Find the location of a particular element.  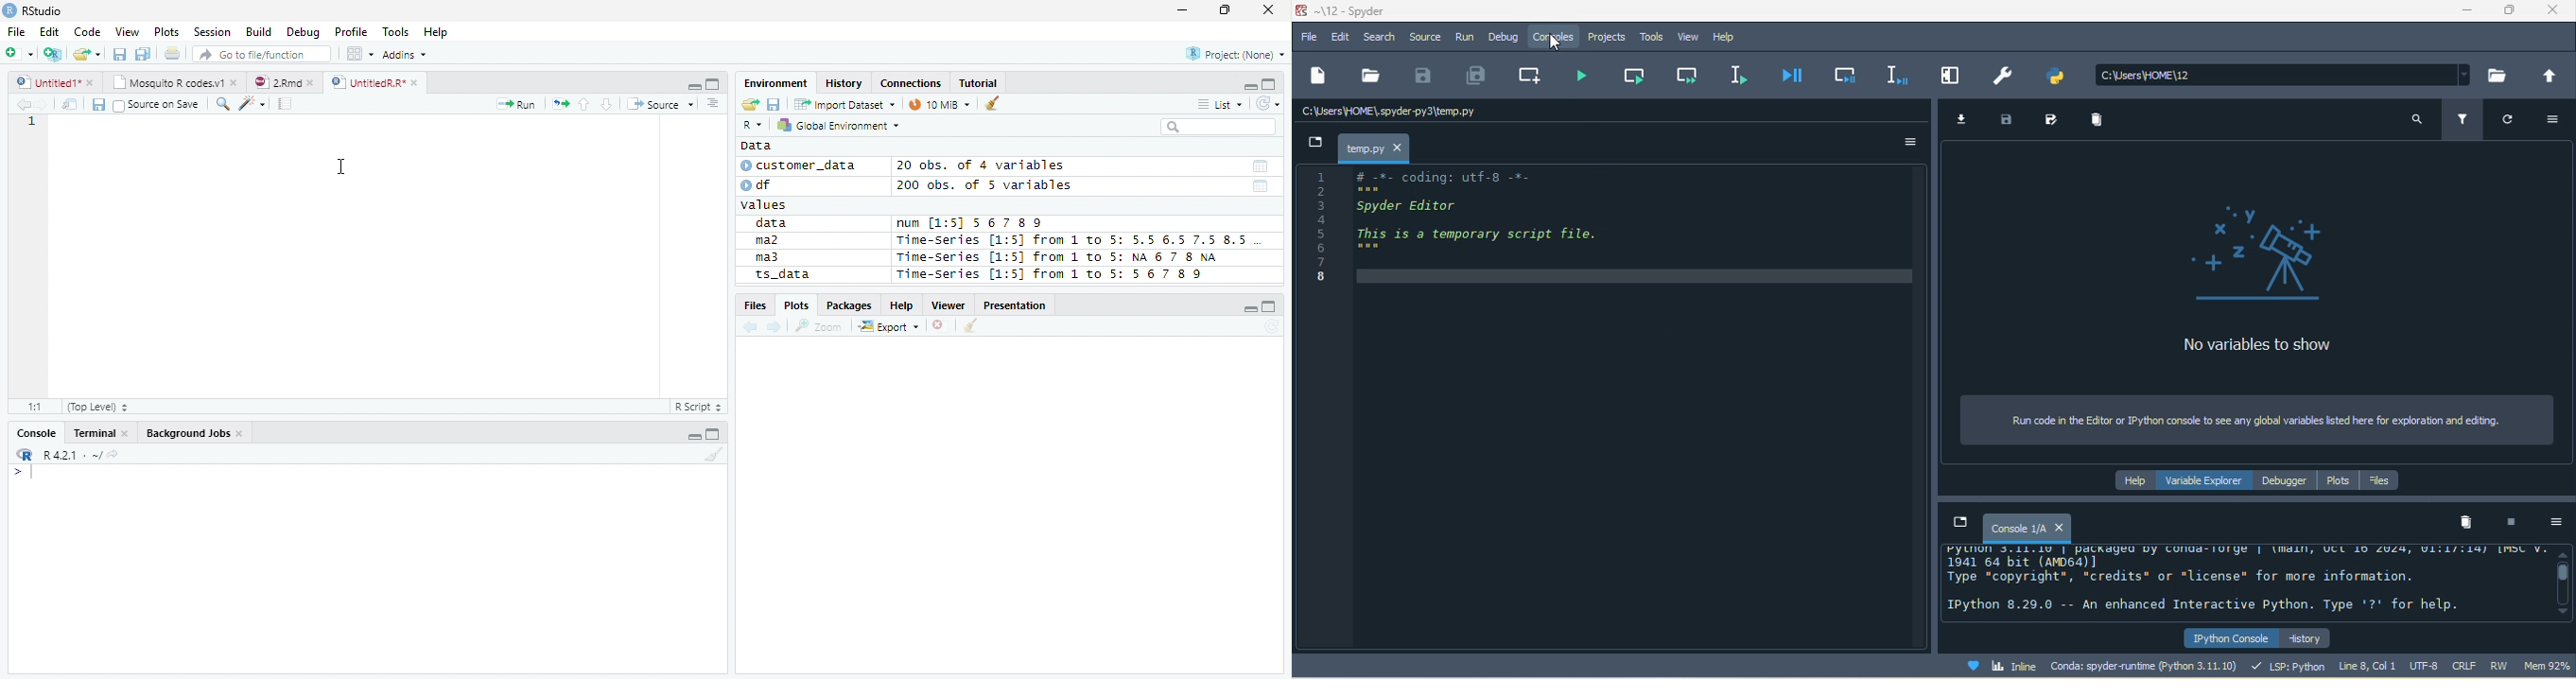

maximize is located at coordinates (2516, 12).